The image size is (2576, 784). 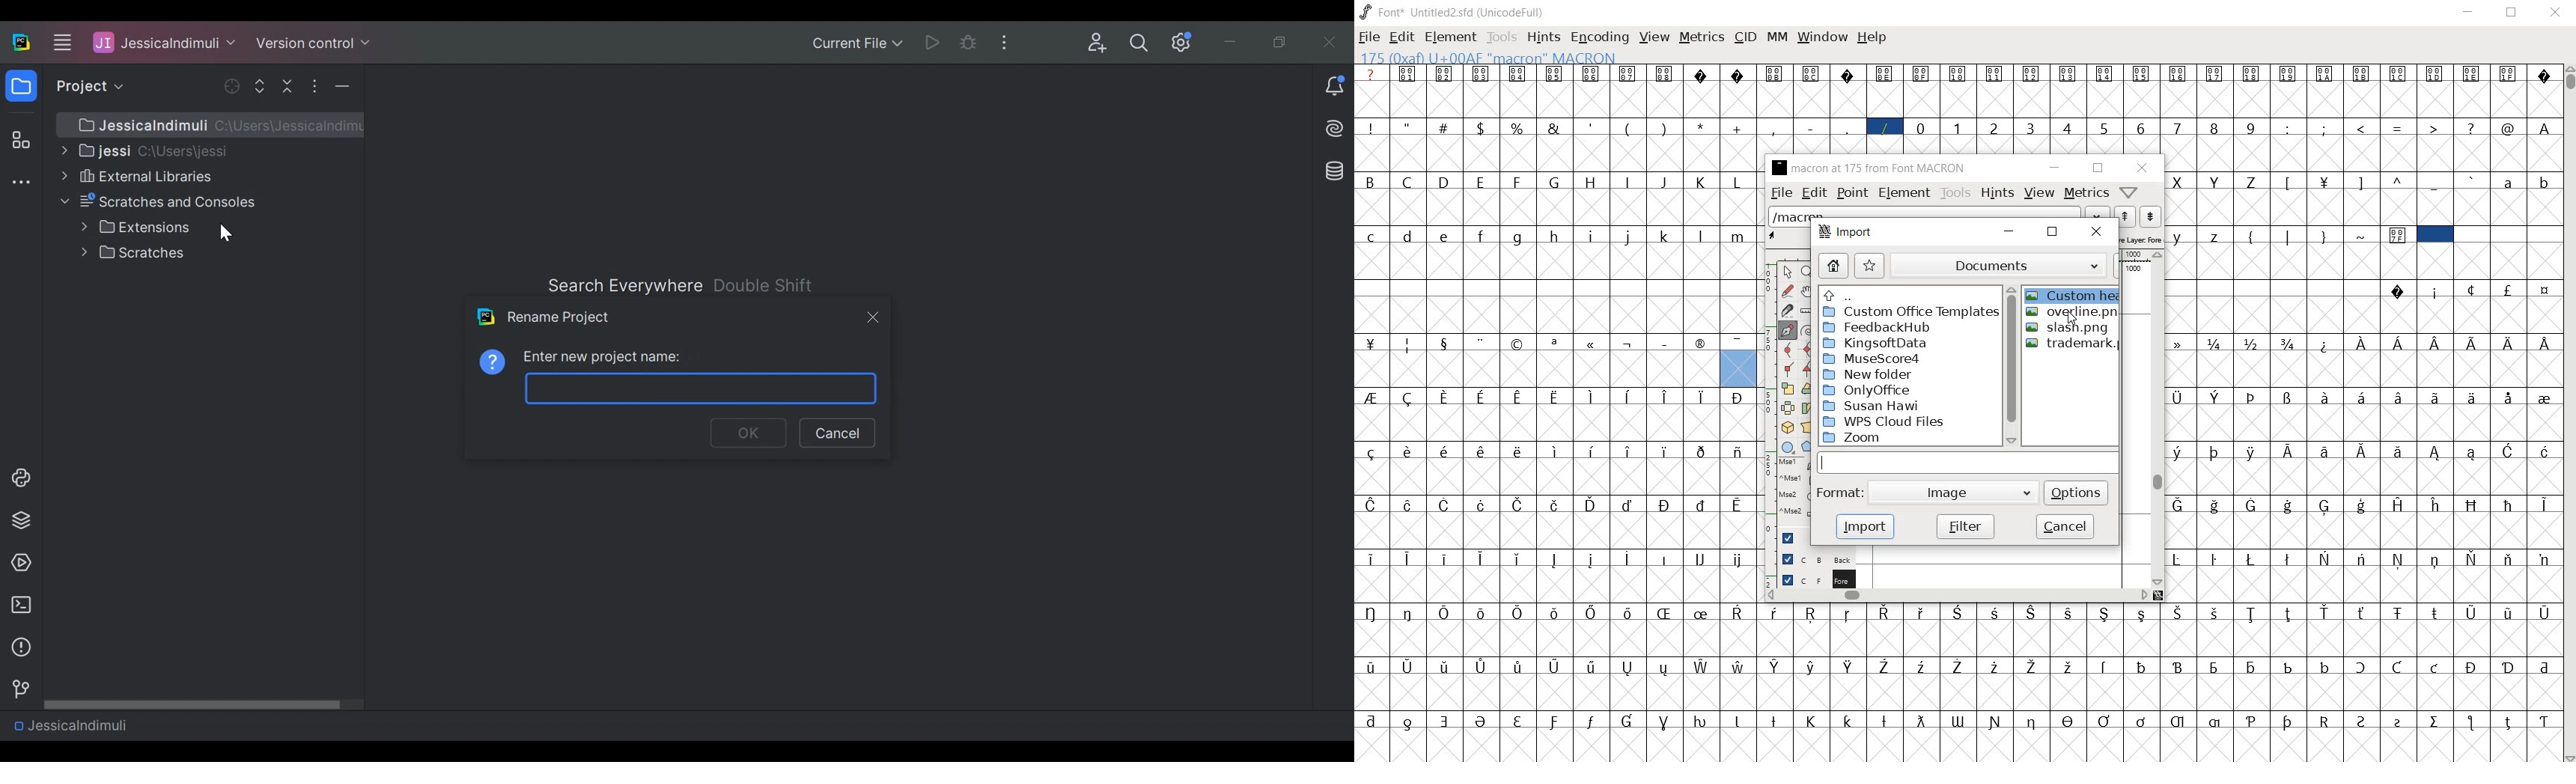 What do you see at coordinates (1630, 504) in the screenshot?
I see `Symbol` at bounding box center [1630, 504].